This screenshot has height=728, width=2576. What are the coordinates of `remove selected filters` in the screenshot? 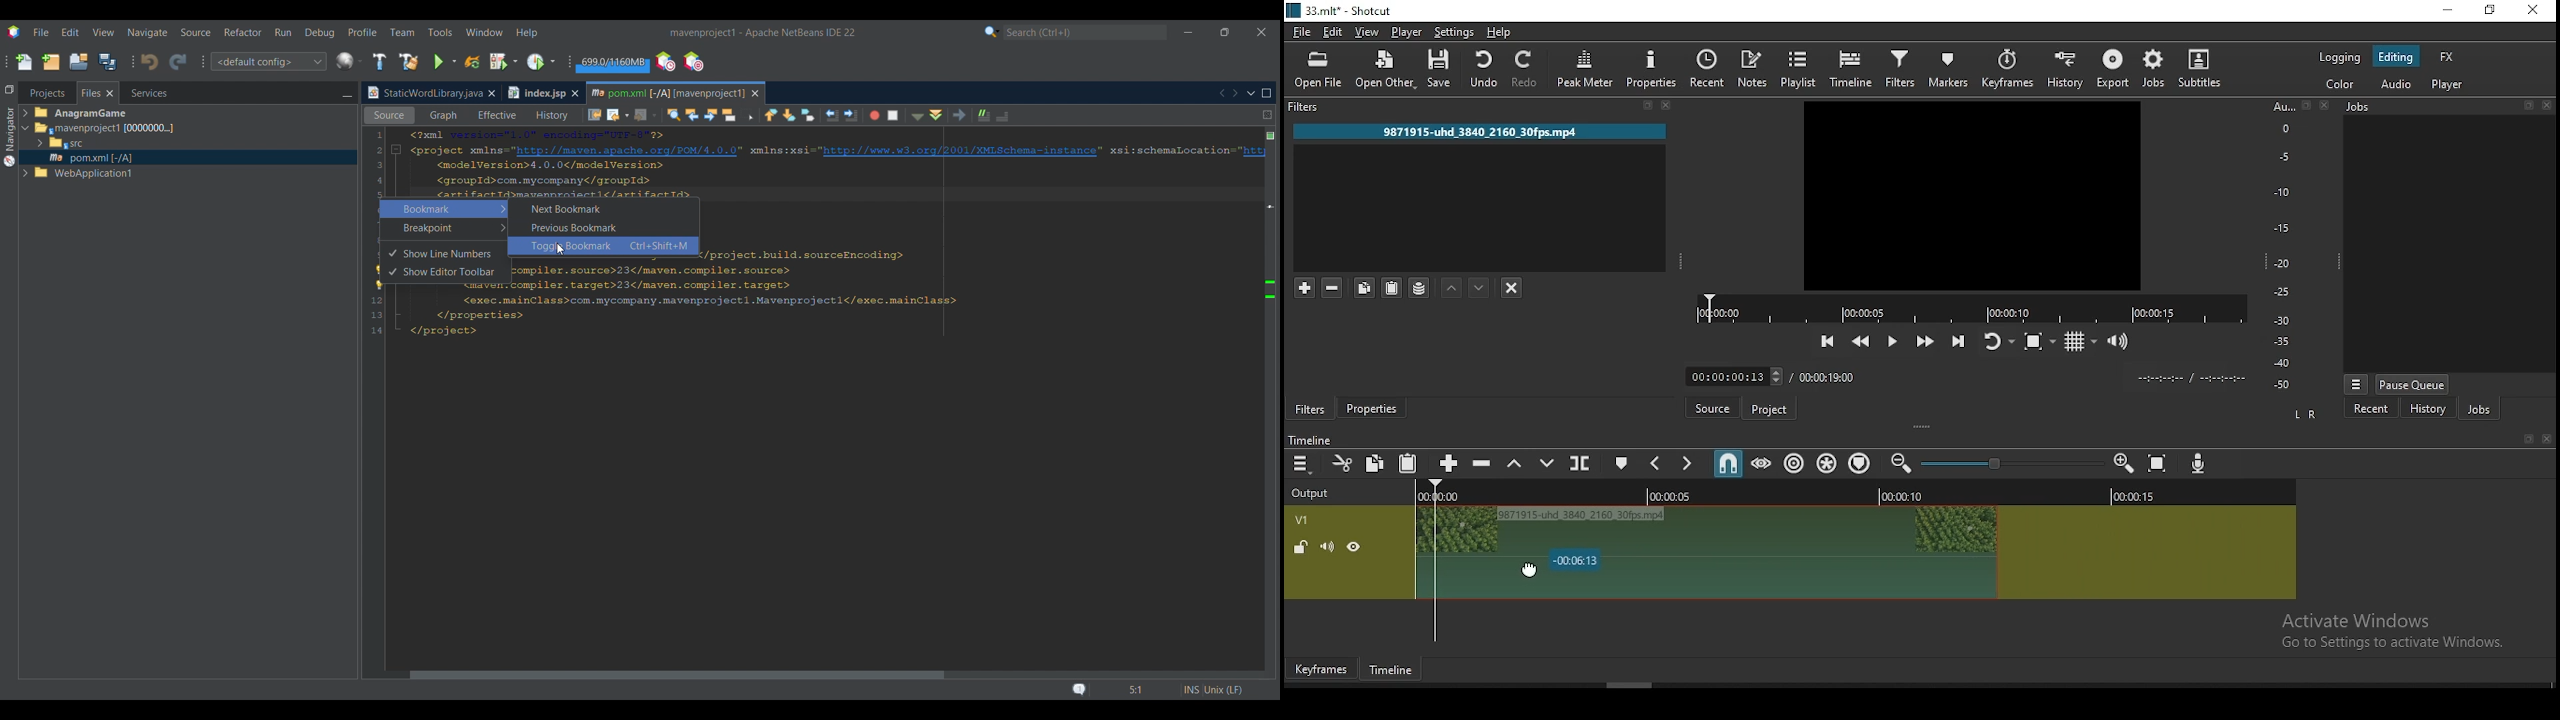 It's located at (1335, 285).